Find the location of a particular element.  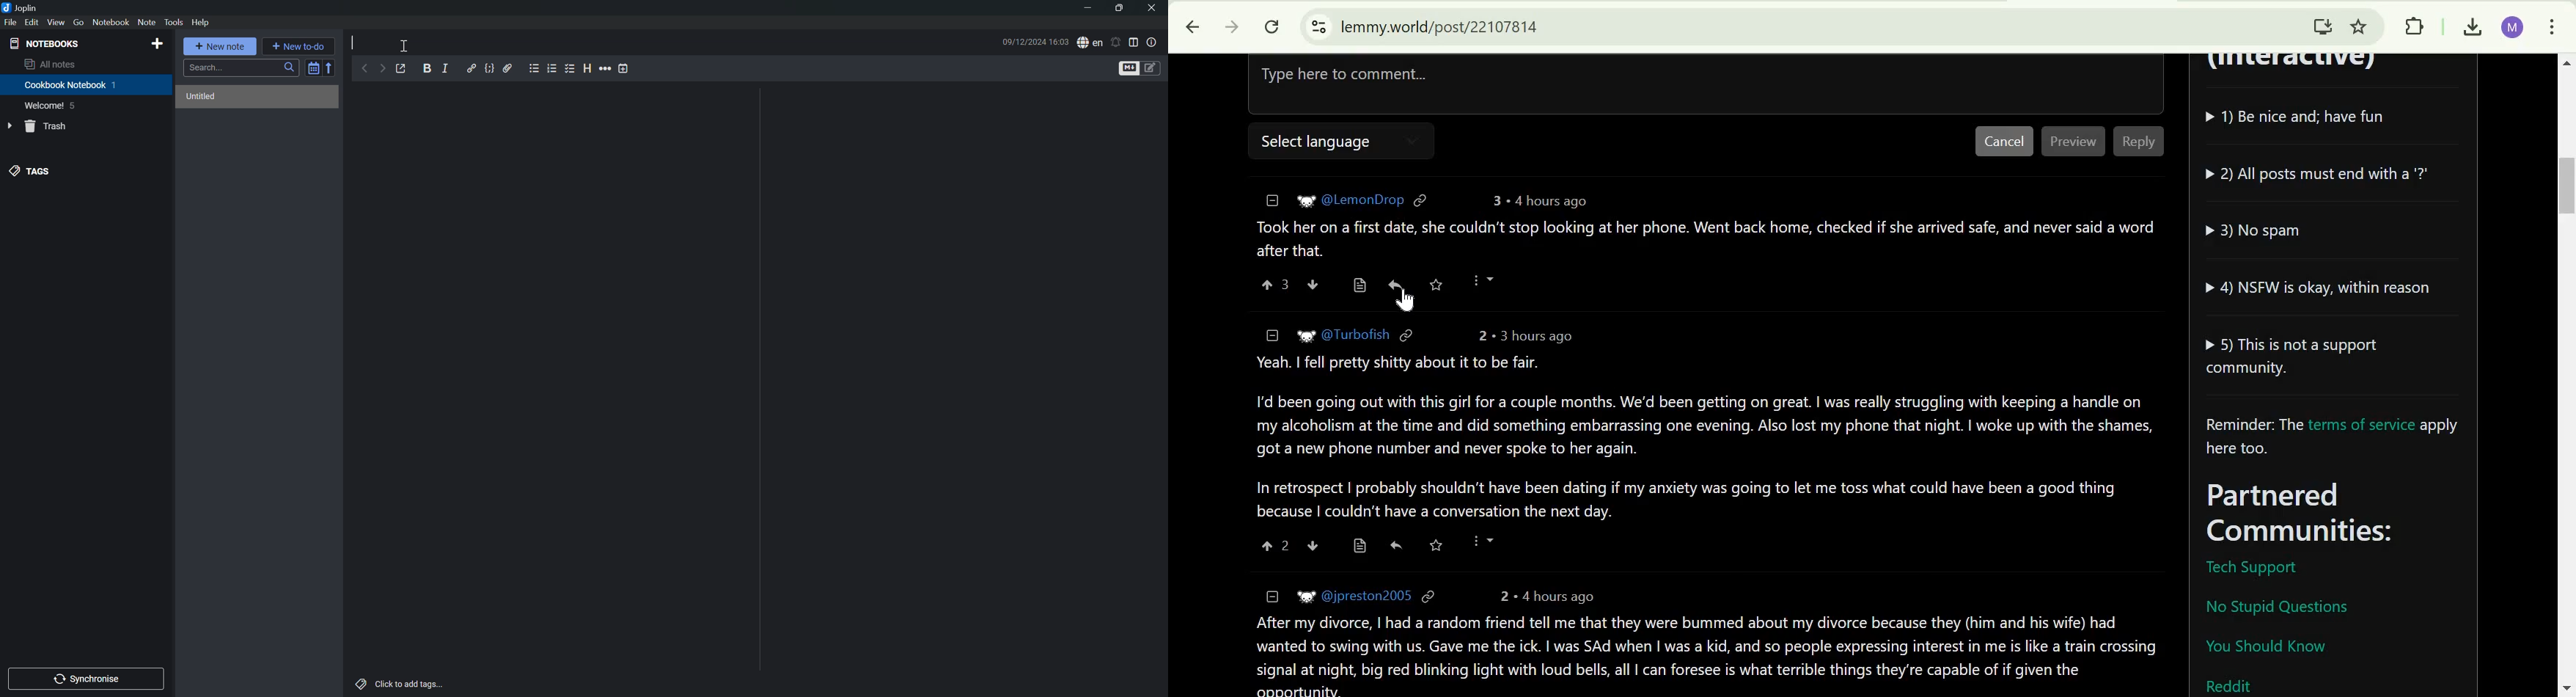

close is located at coordinates (1152, 6).